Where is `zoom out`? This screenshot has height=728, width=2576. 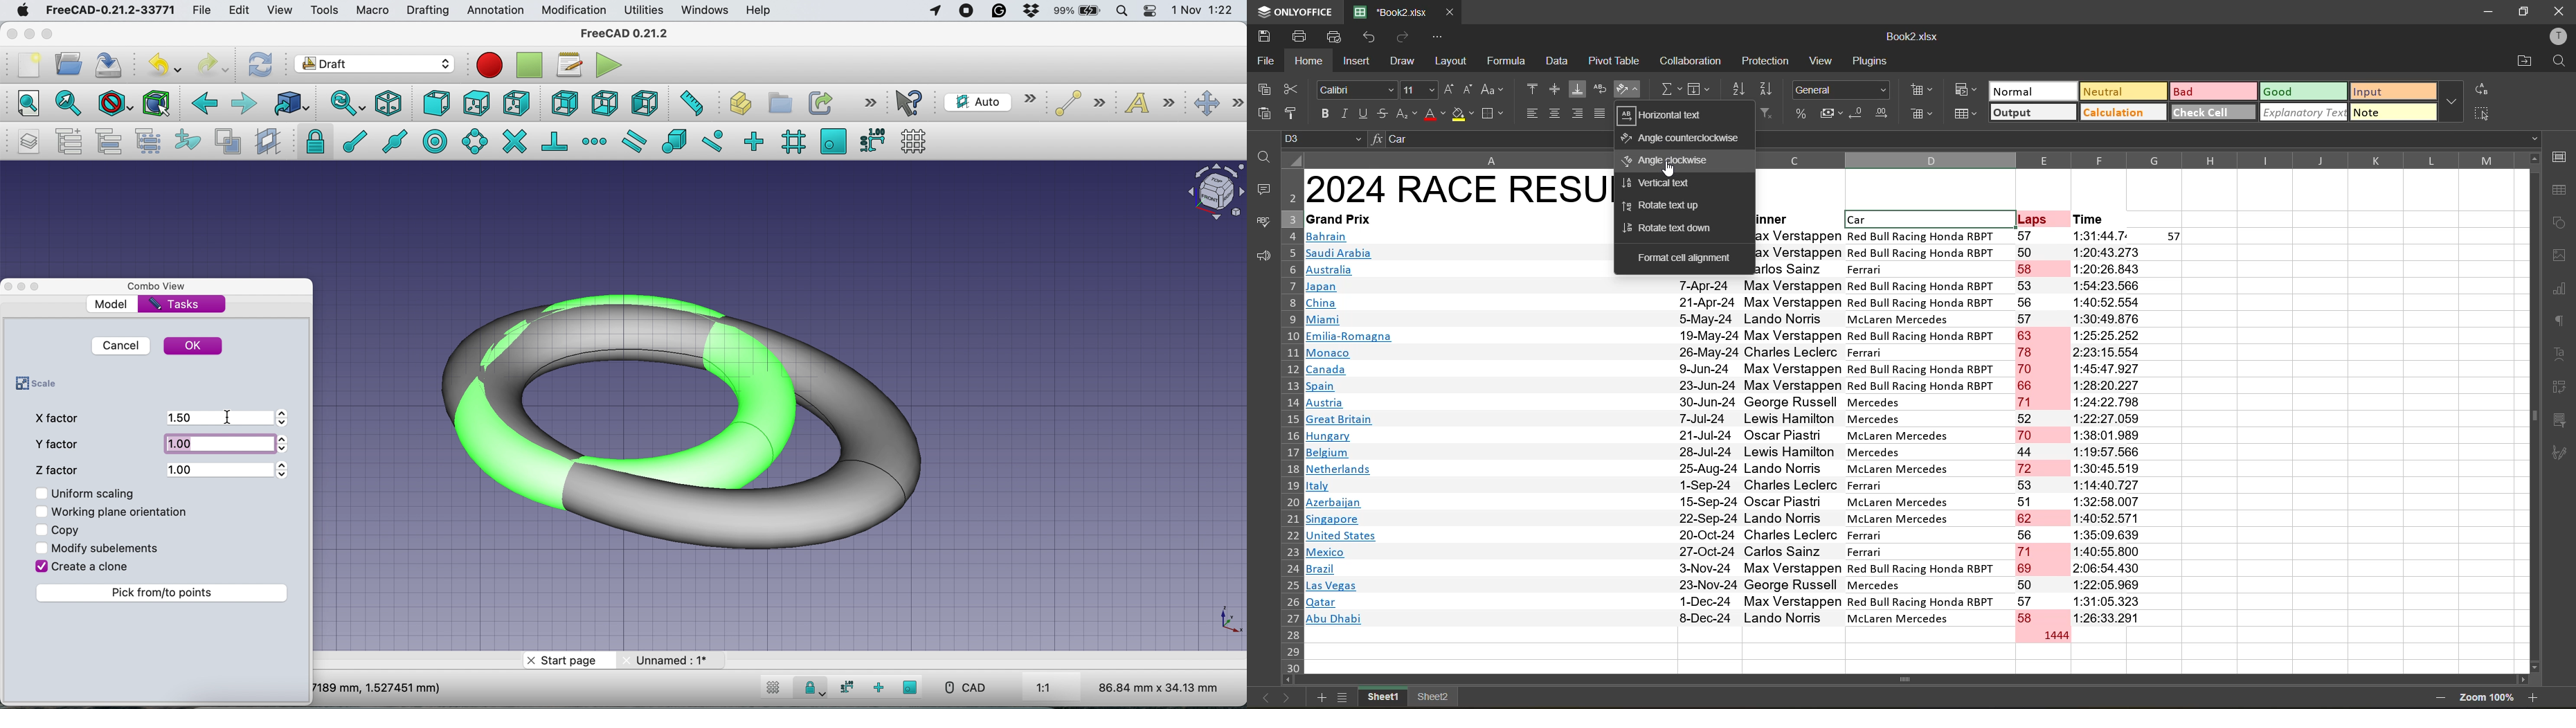
zoom out is located at coordinates (2438, 697).